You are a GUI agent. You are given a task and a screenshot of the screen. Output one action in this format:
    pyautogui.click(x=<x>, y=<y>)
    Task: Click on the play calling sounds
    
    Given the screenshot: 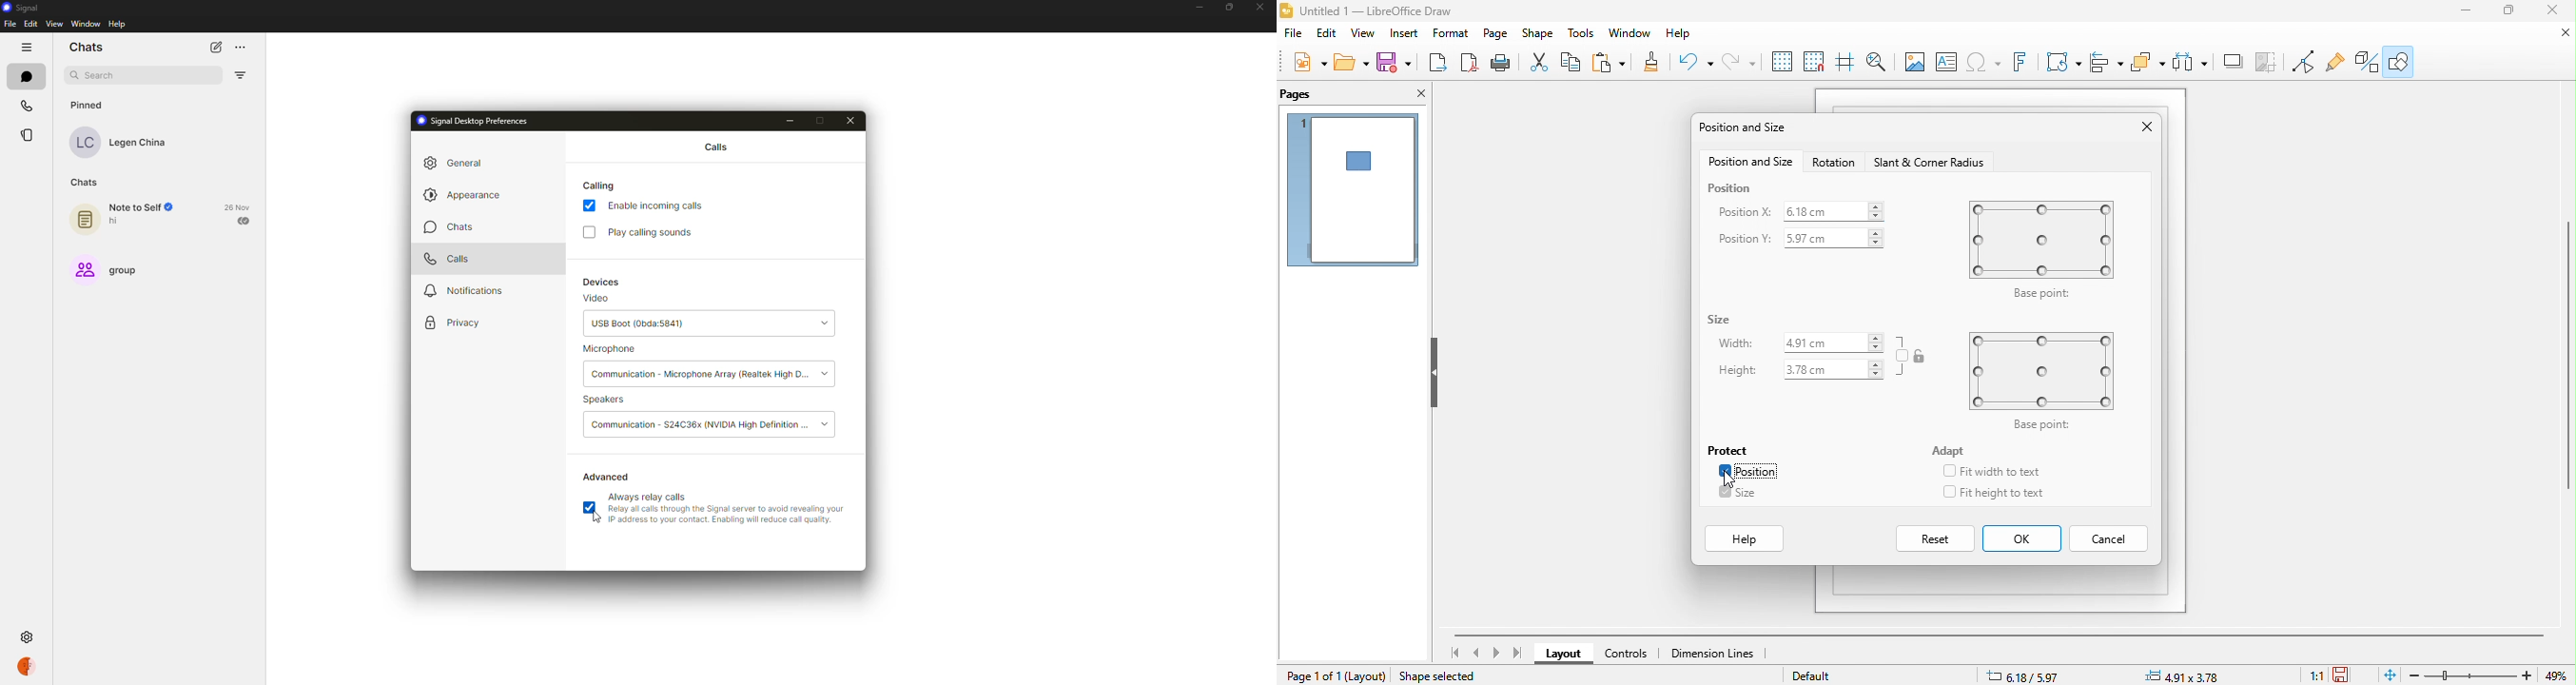 What is the action you would take?
    pyautogui.click(x=656, y=232)
    